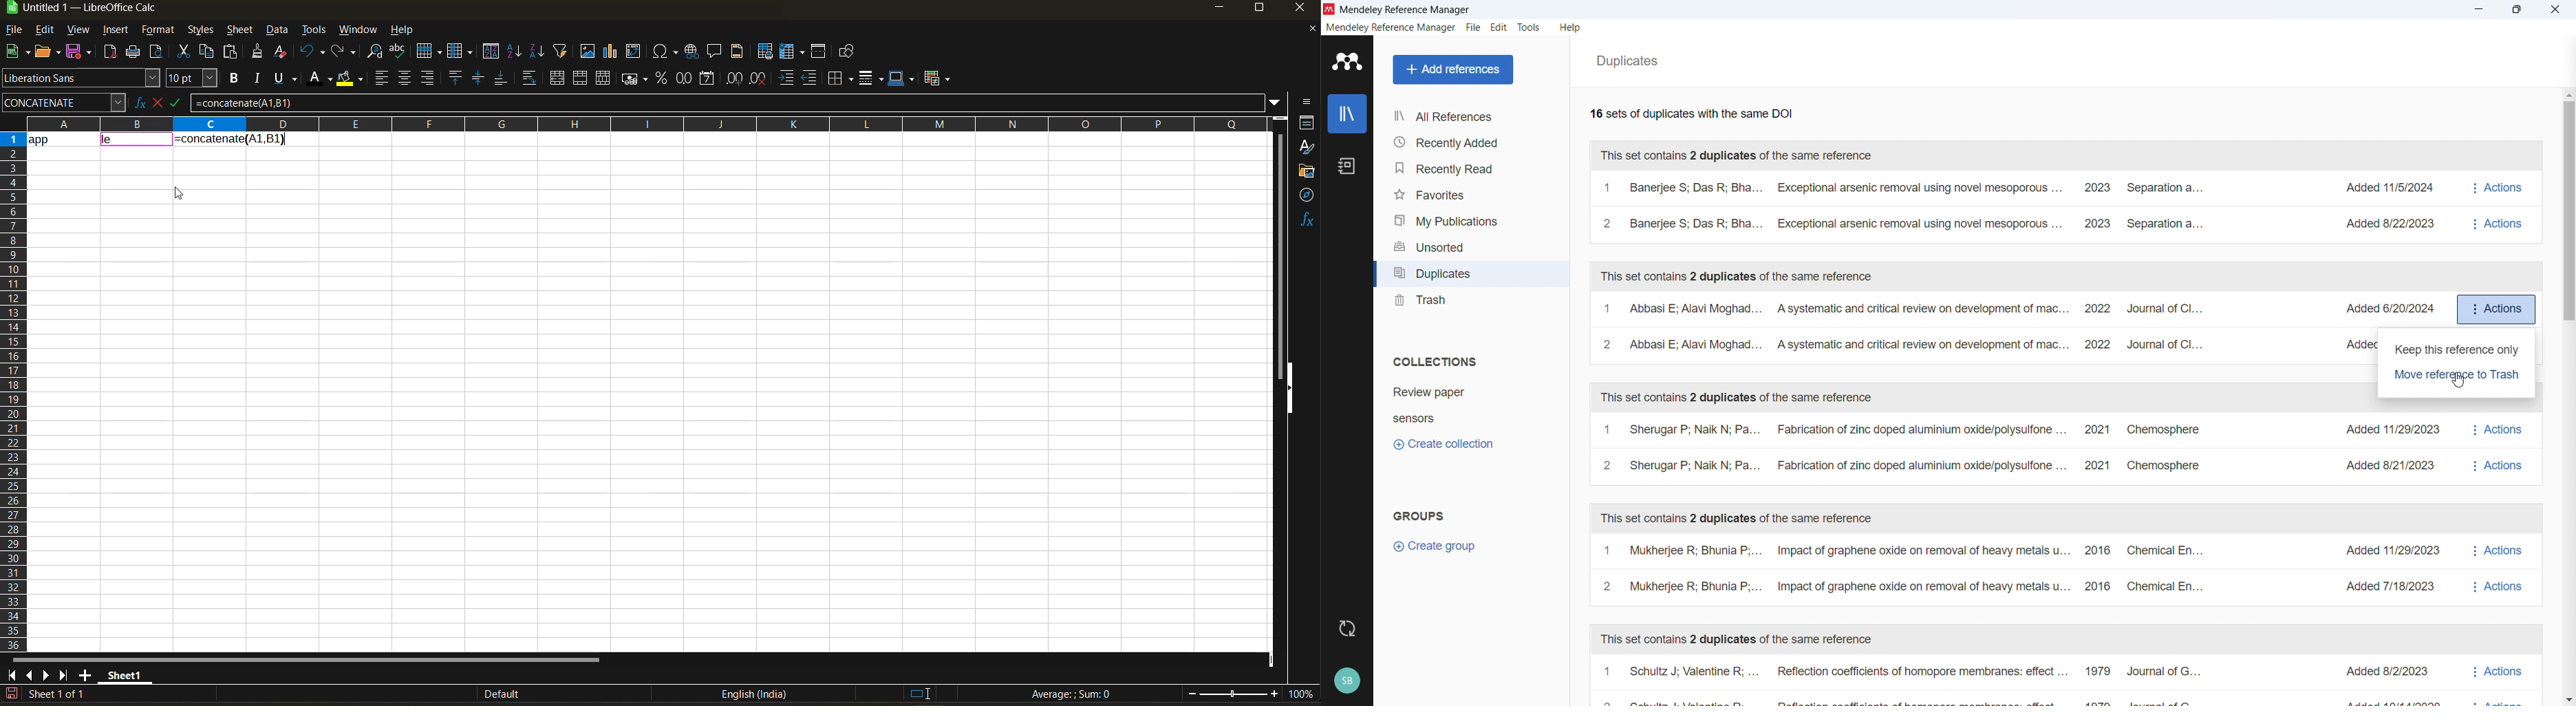 The image size is (2576, 728). What do you see at coordinates (1571, 27) in the screenshot?
I see `help` at bounding box center [1571, 27].